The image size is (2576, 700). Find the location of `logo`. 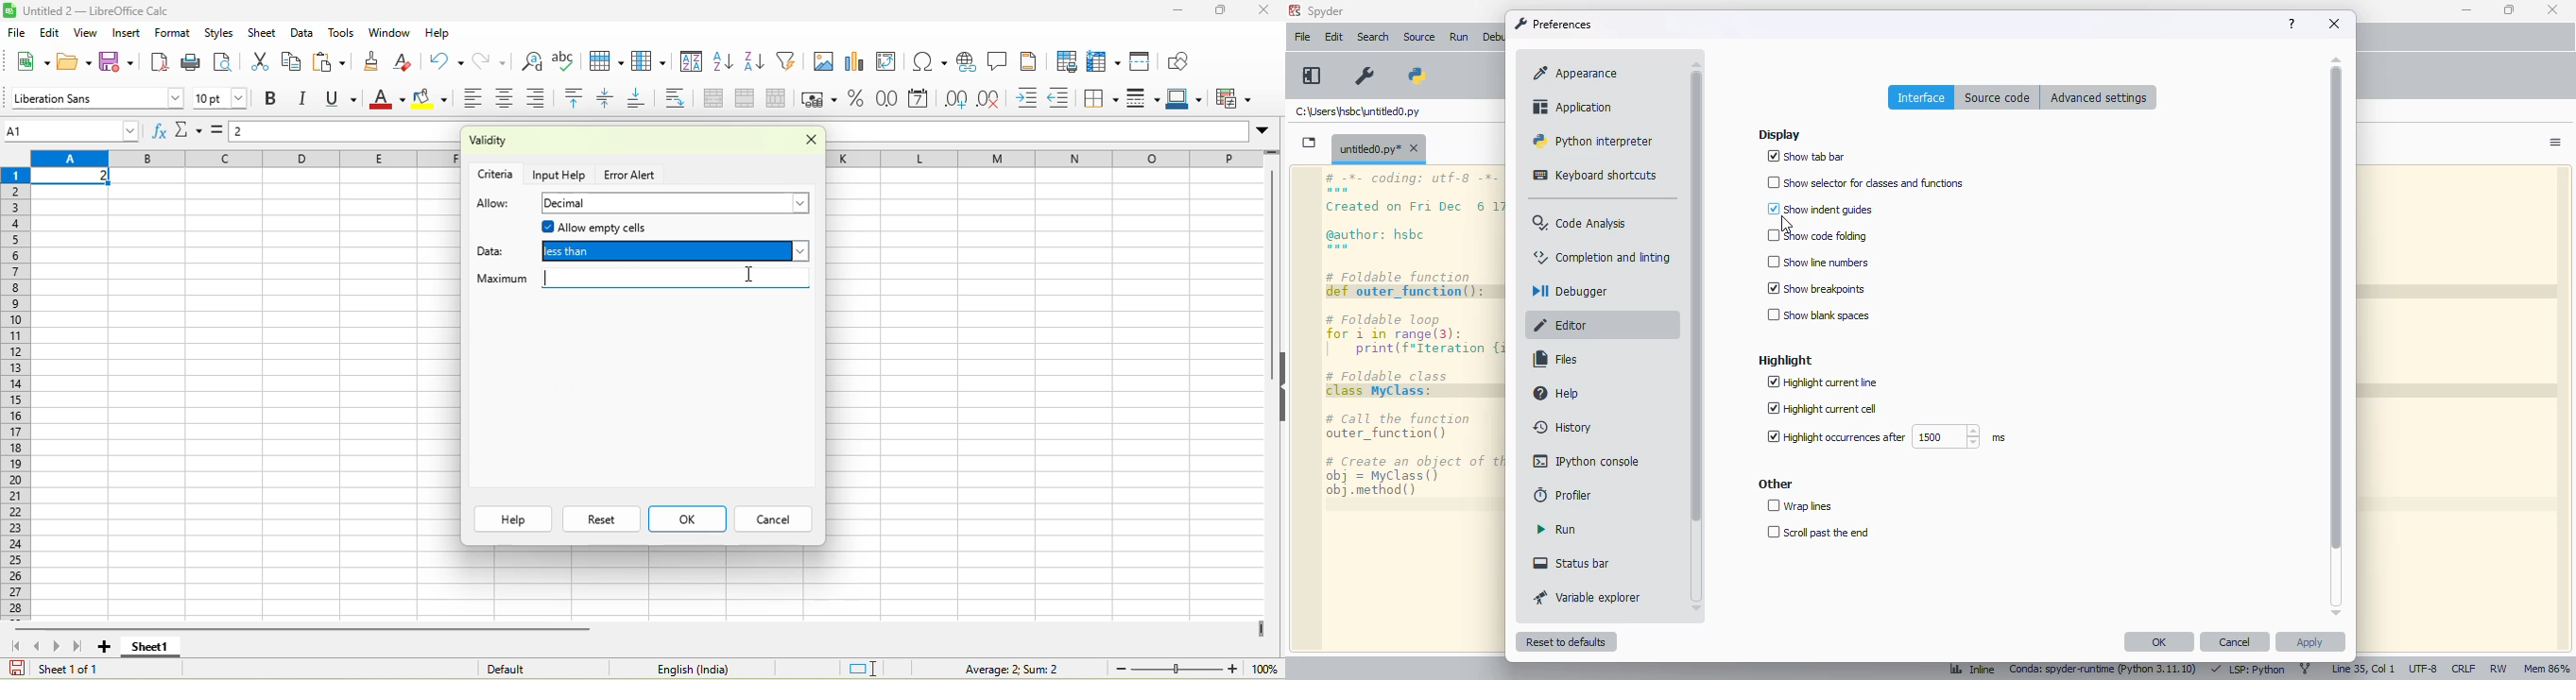

logo is located at coordinates (1294, 10).